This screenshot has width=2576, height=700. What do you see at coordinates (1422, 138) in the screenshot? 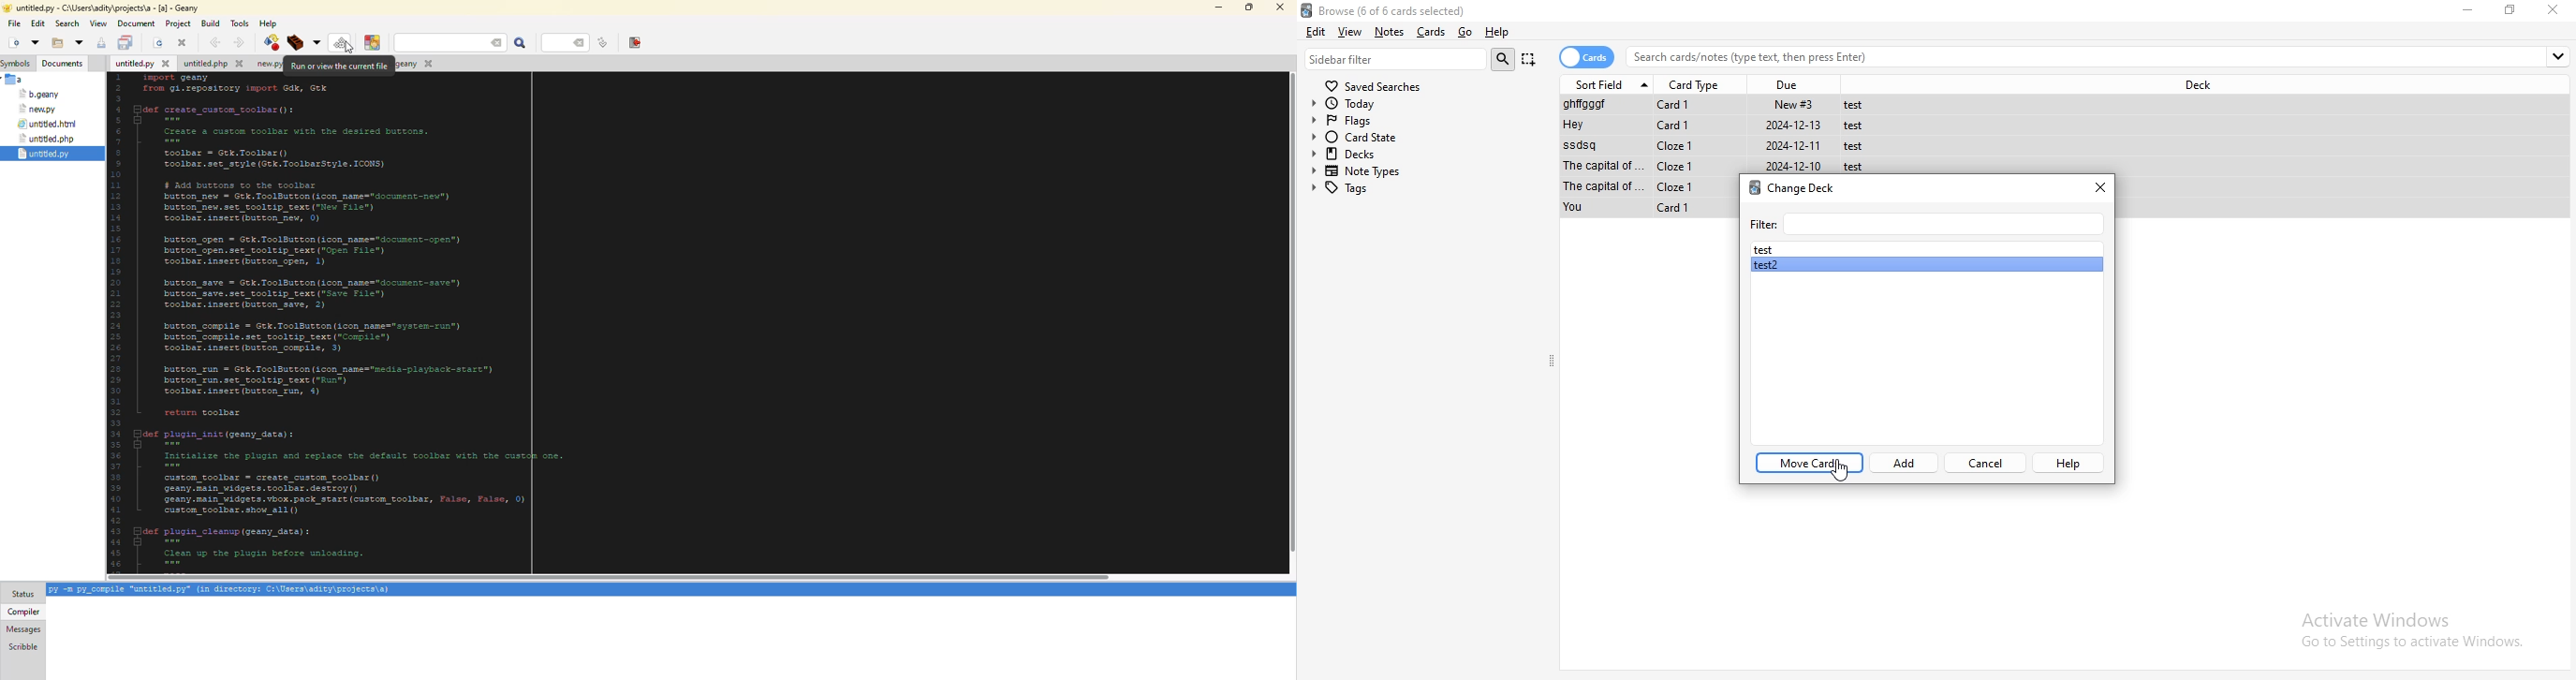
I see `card state` at bounding box center [1422, 138].